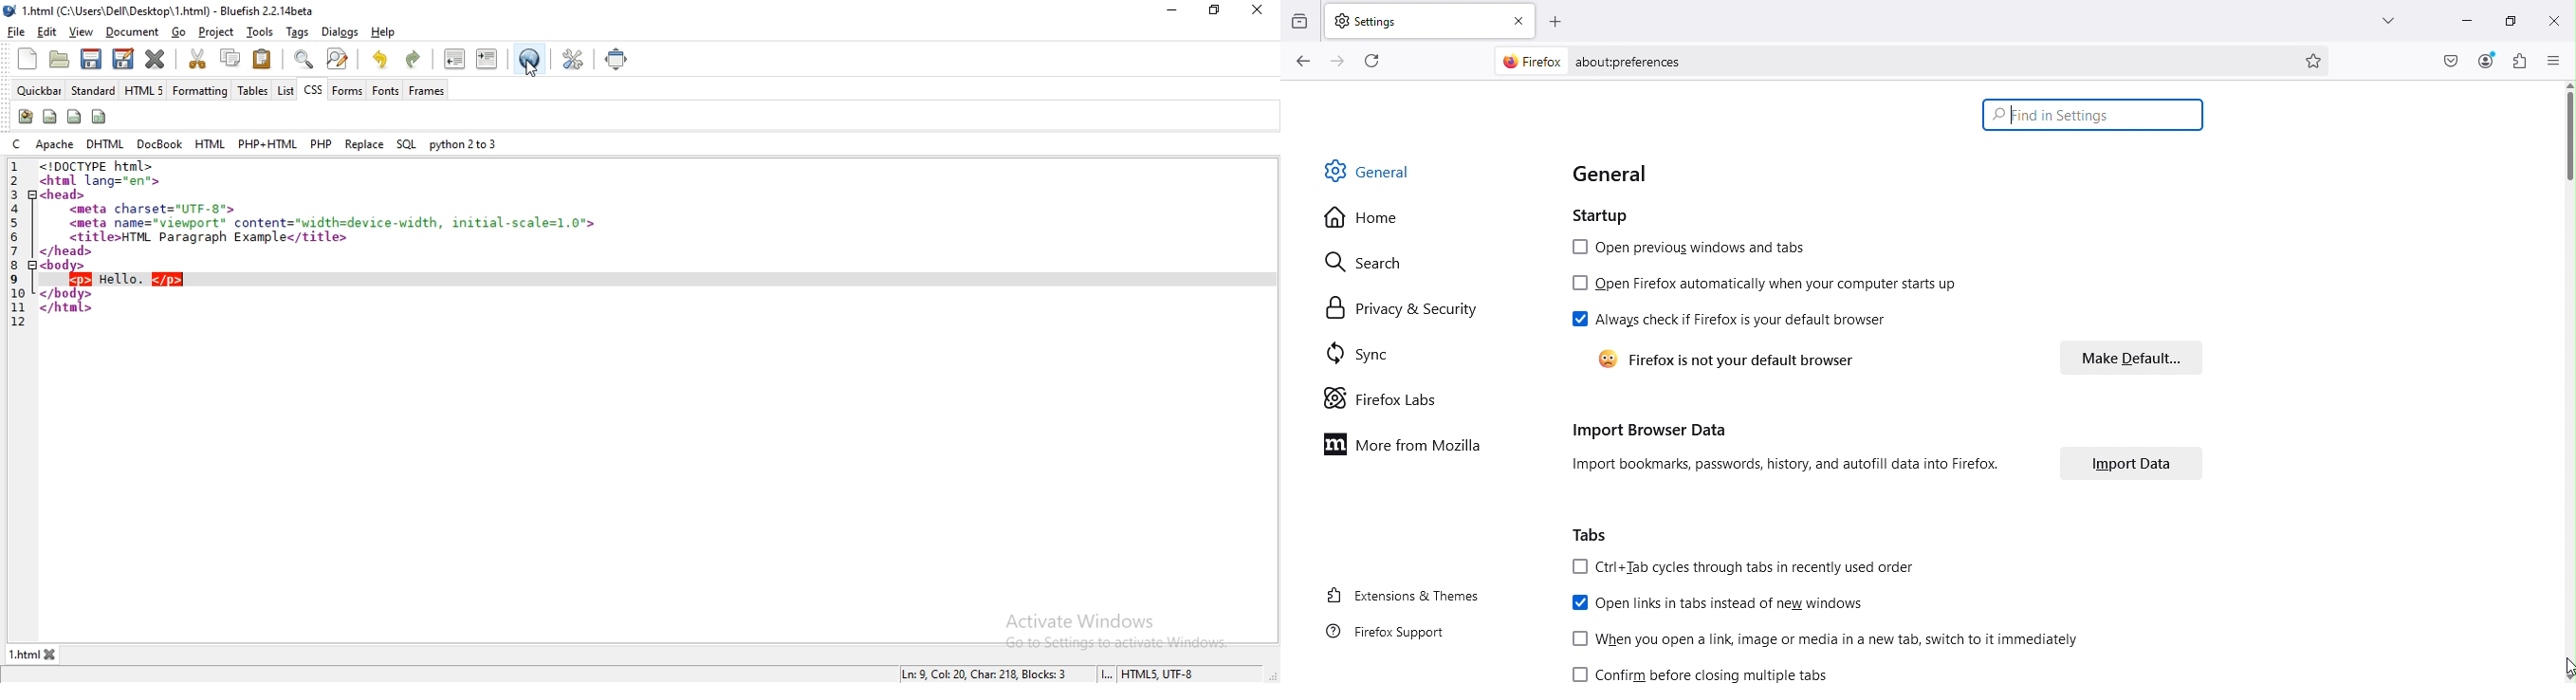 This screenshot has width=2576, height=700. Describe the element at coordinates (1401, 594) in the screenshot. I see `Extensions and themes` at that location.